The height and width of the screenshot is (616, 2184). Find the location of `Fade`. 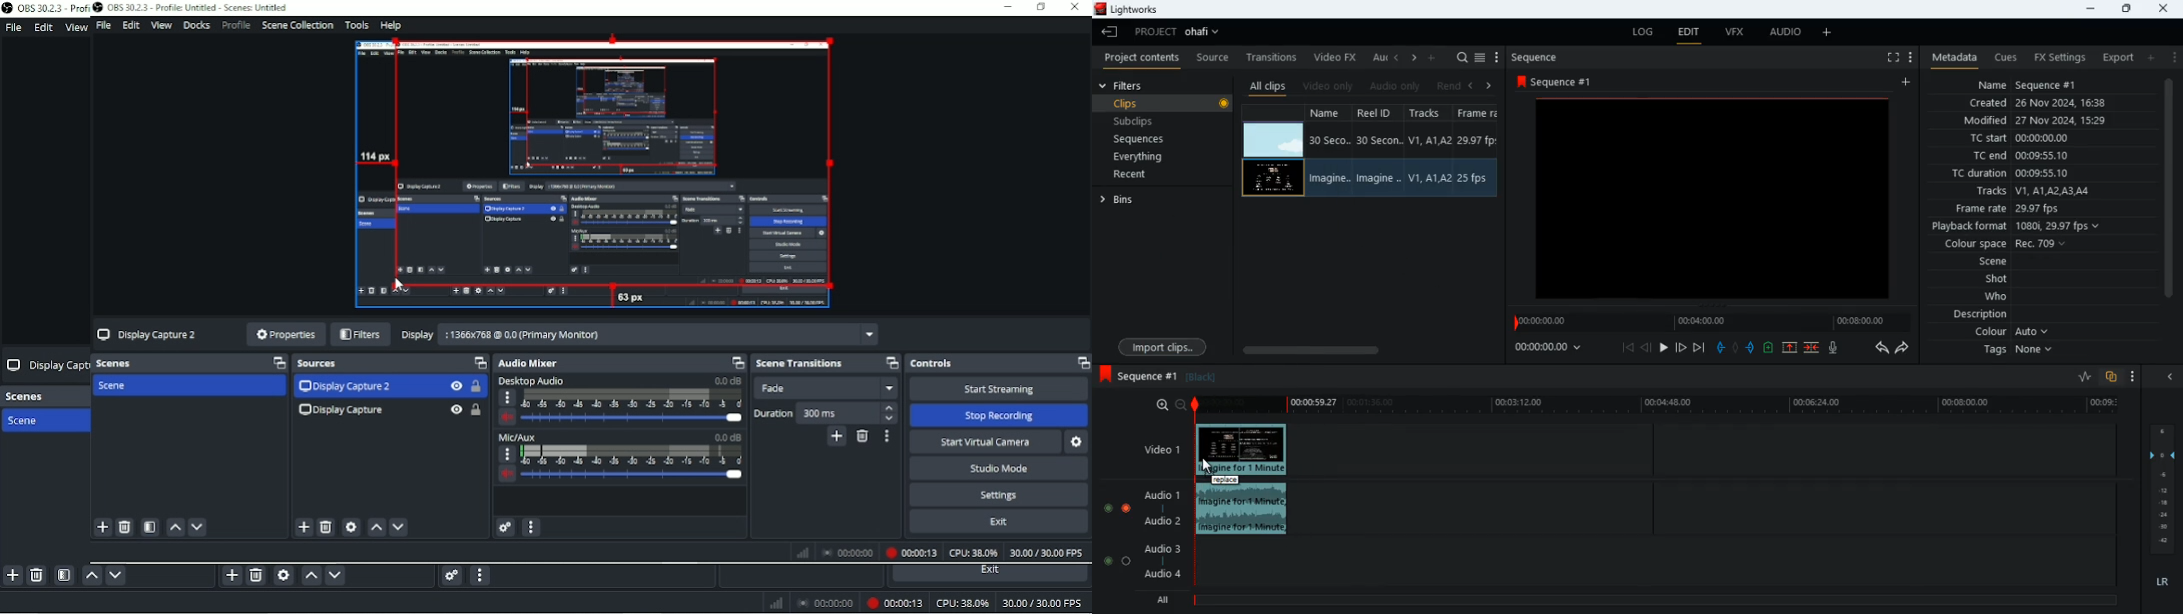

Fade is located at coordinates (829, 386).